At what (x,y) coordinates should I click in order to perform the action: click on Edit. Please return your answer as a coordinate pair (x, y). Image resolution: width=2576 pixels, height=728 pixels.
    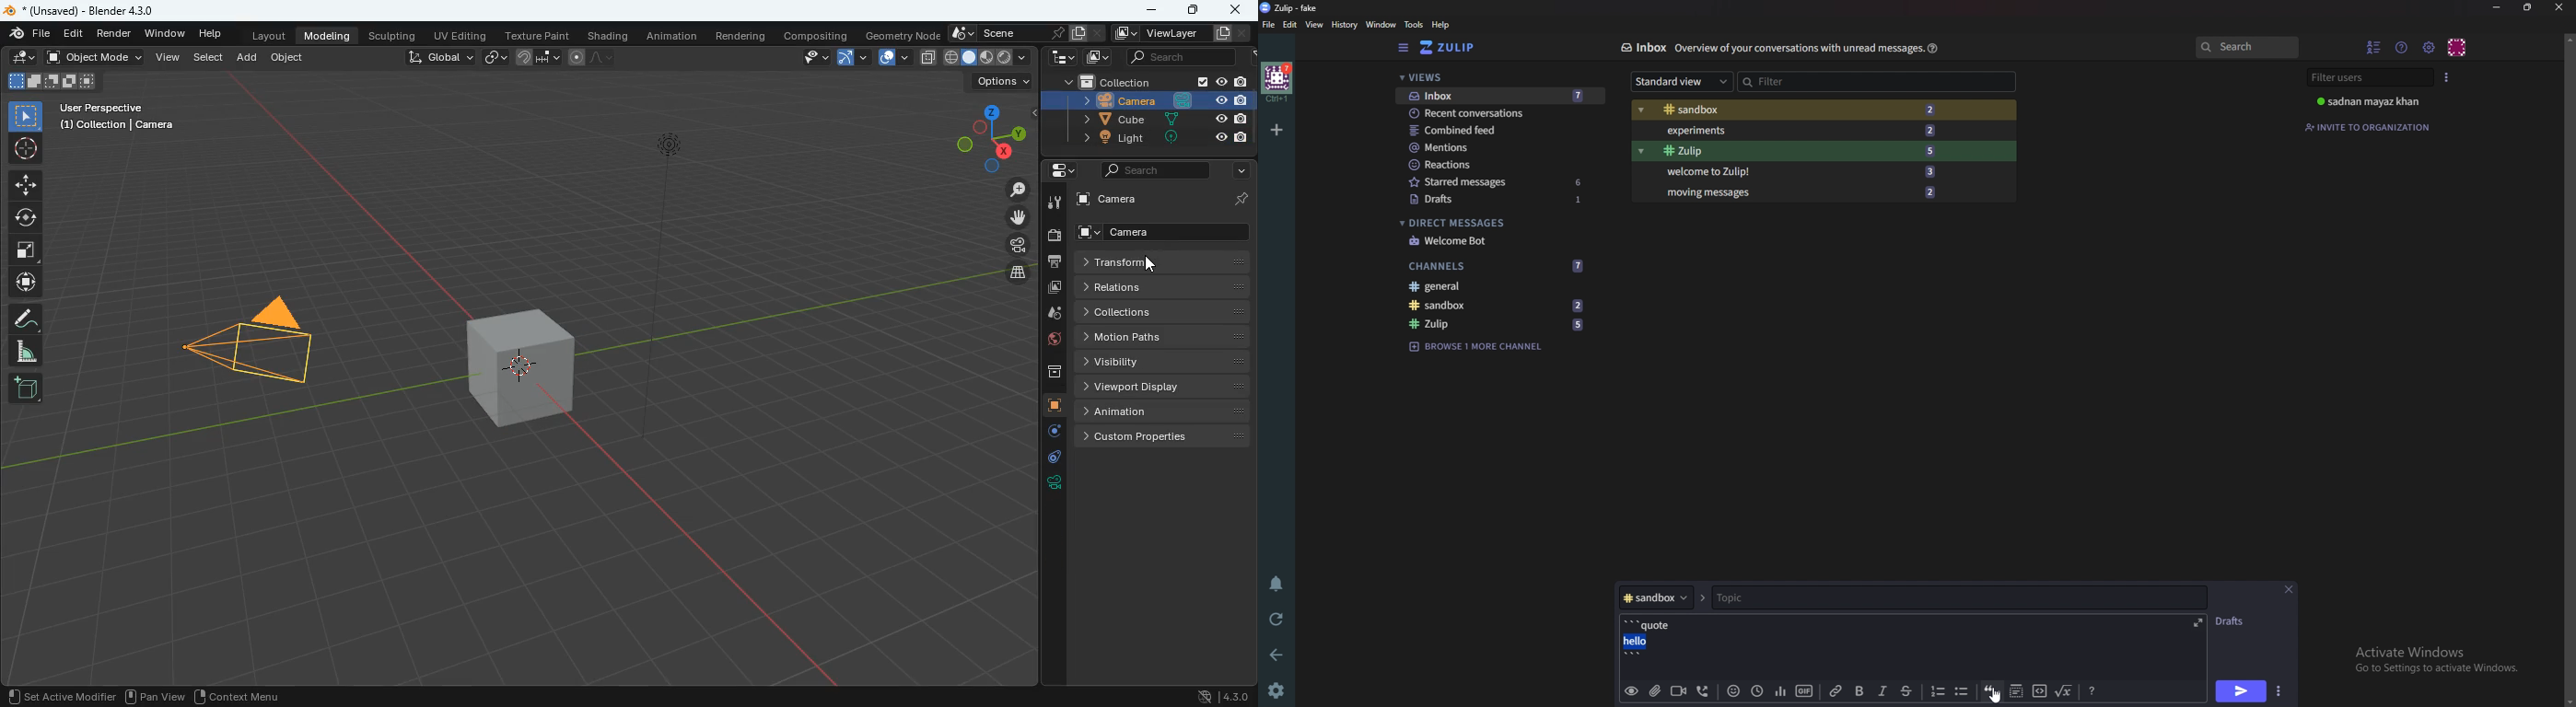
    Looking at the image, I should click on (1290, 25).